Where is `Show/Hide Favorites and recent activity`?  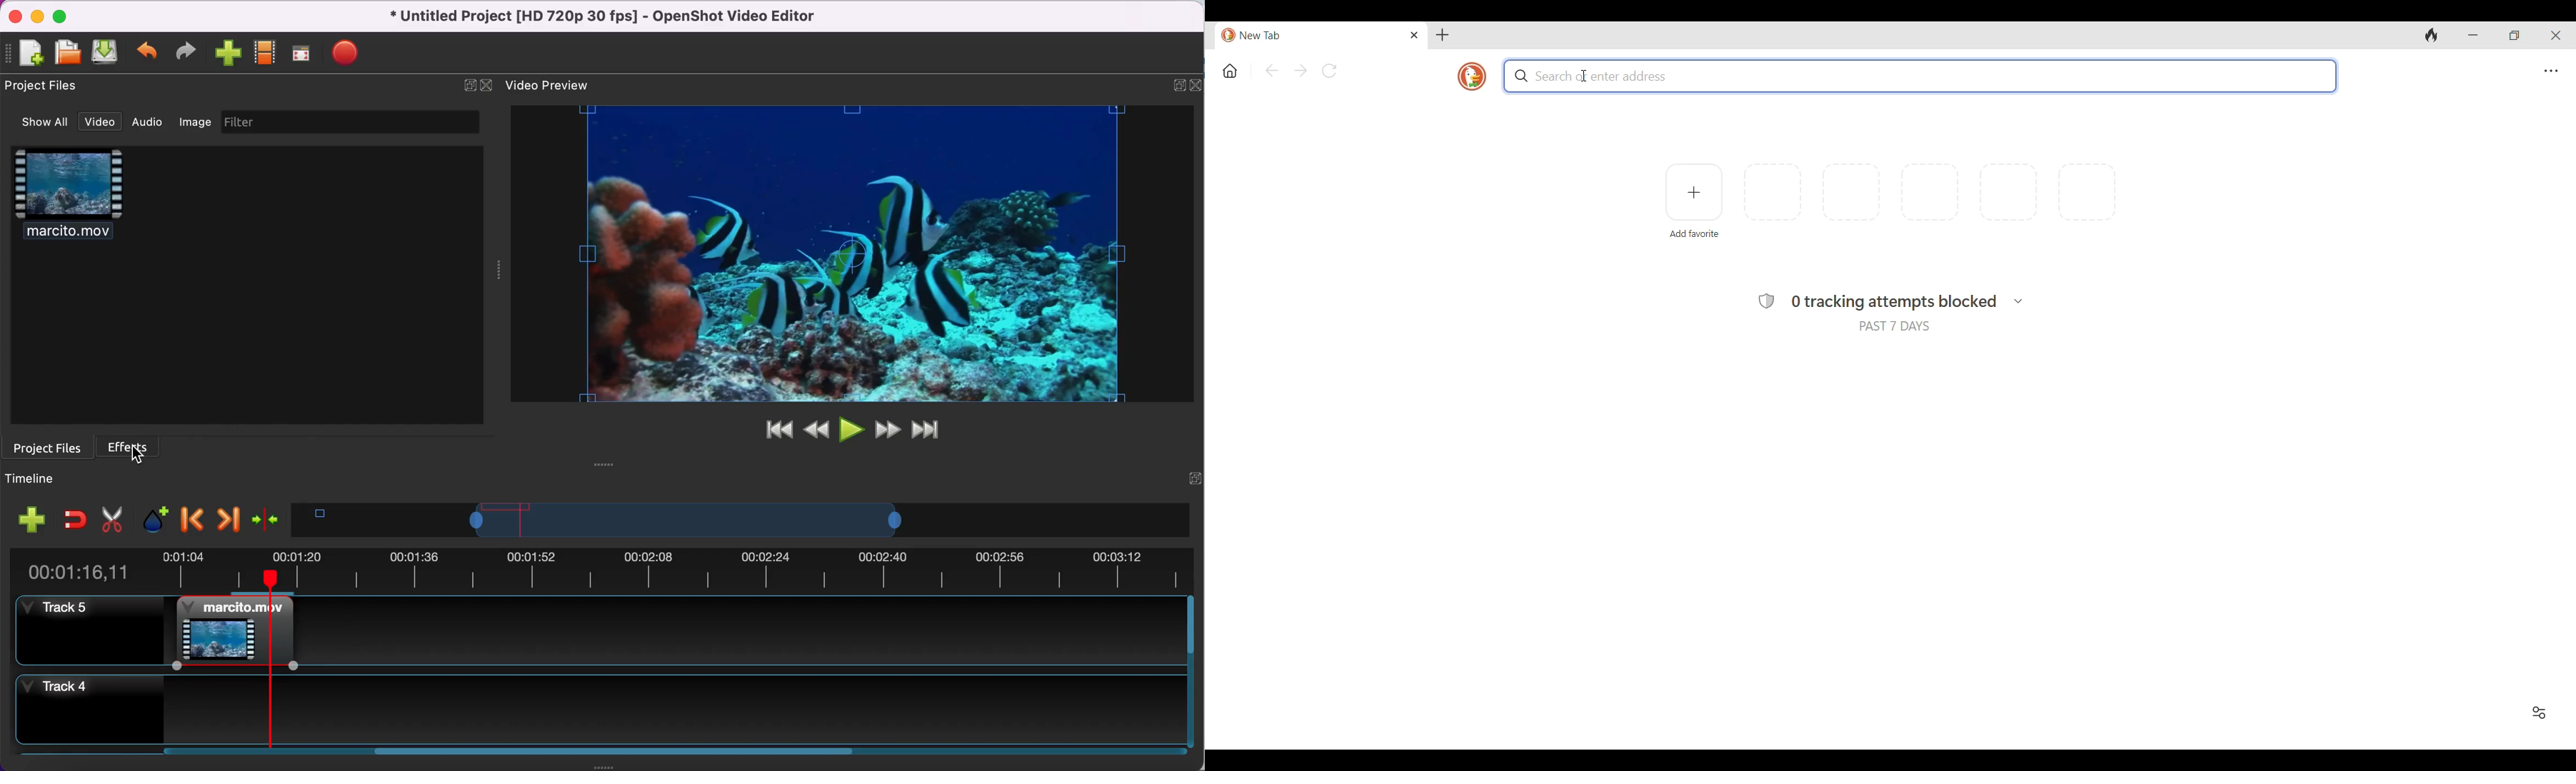 Show/Hide Favorites and recent activity is located at coordinates (2539, 712).